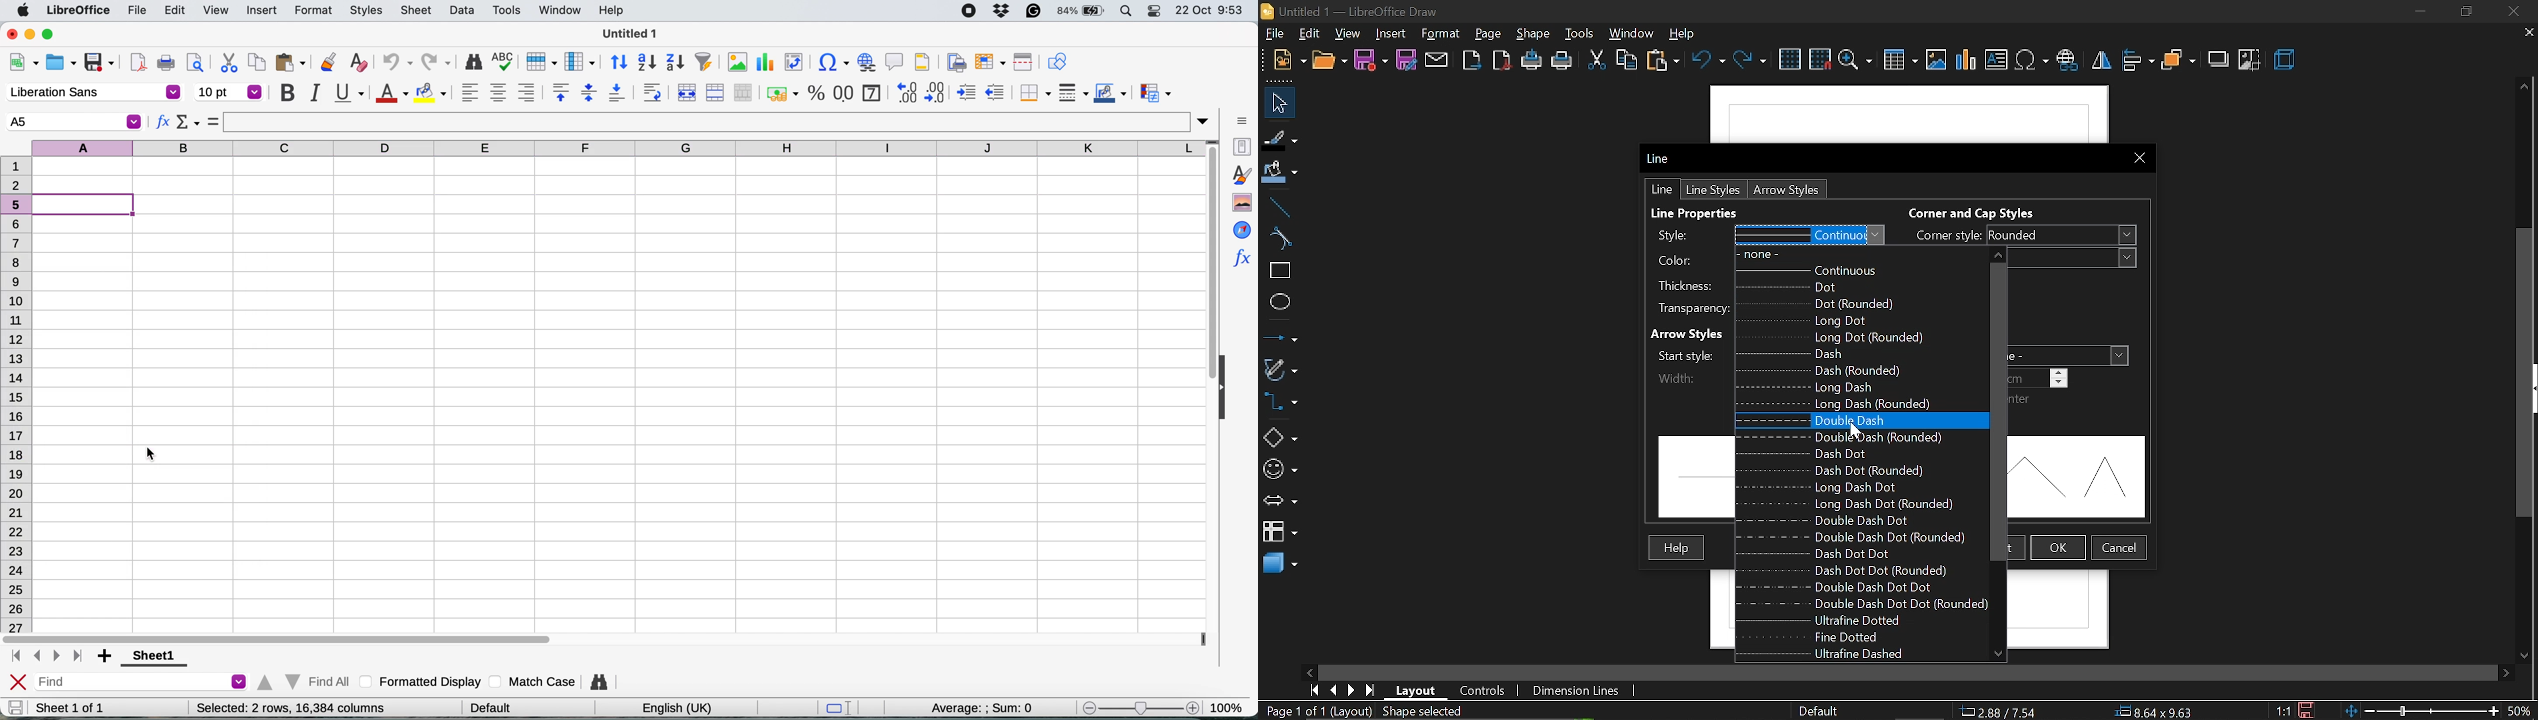 Image resolution: width=2548 pixels, height=728 pixels. Describe the element at coordinates (2179, 59) in the screenshot. I see `arrange` at that location.